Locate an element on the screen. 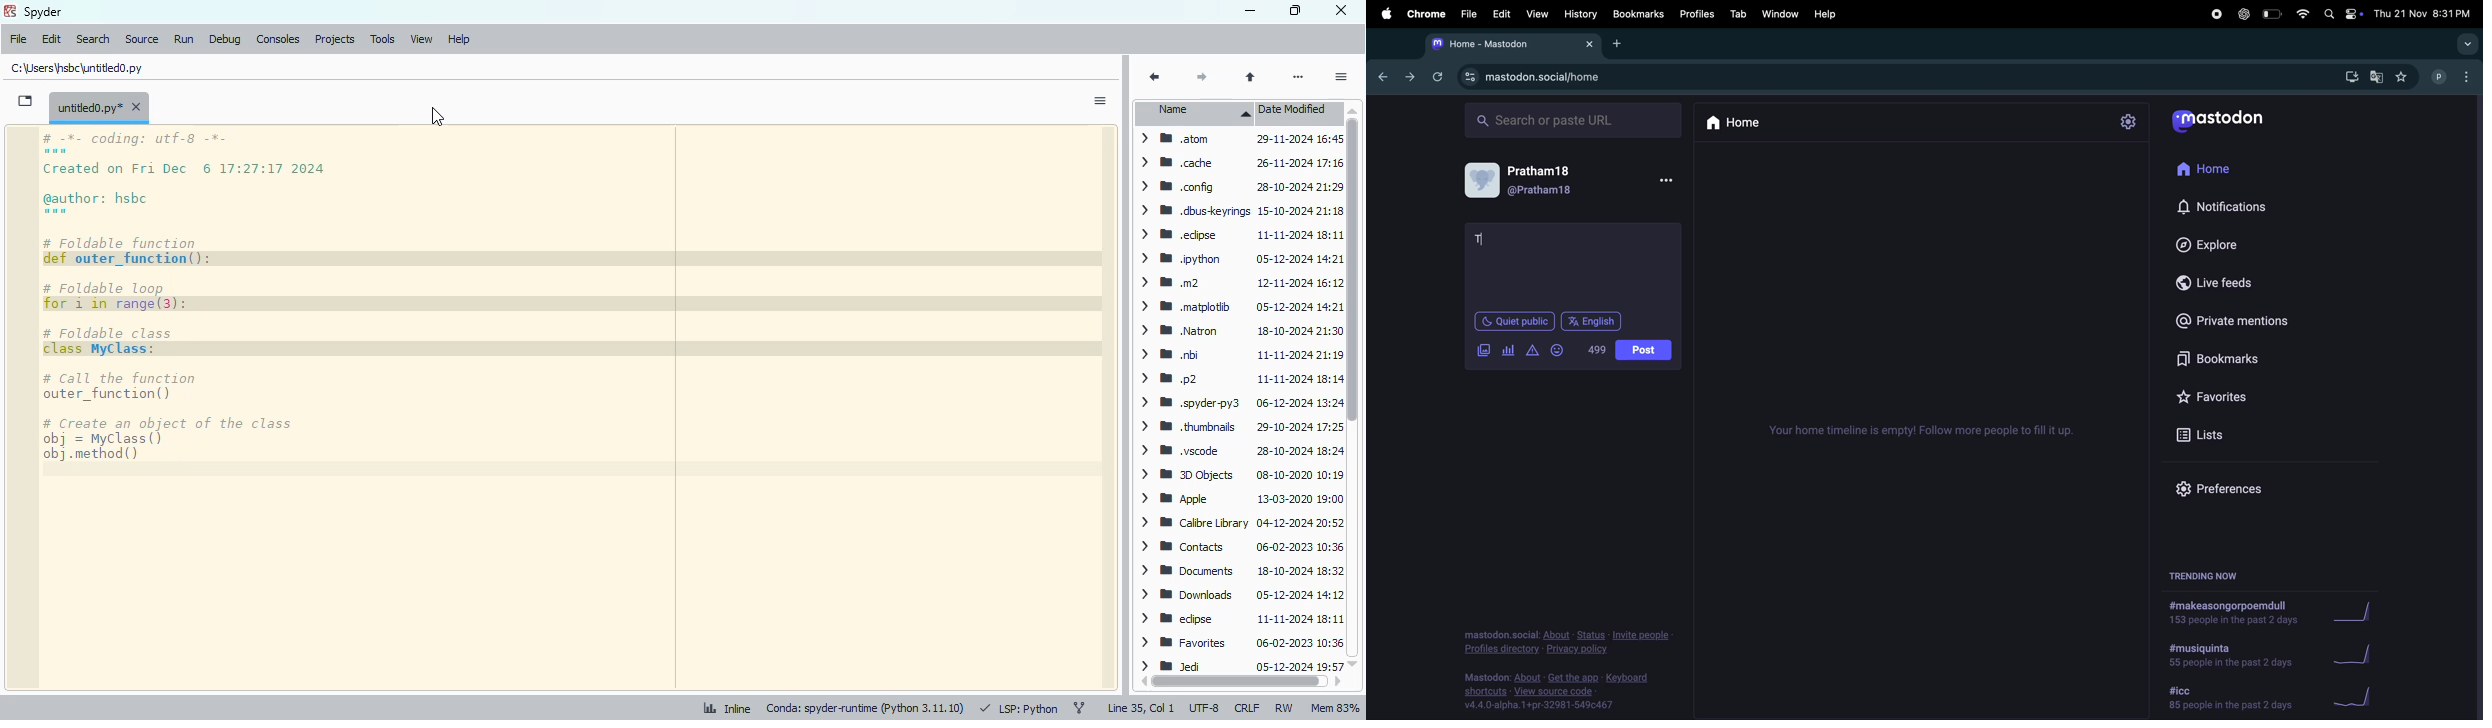 This screenshot has height=728, width=2492. minimize is located at coordinates (1251, 11).